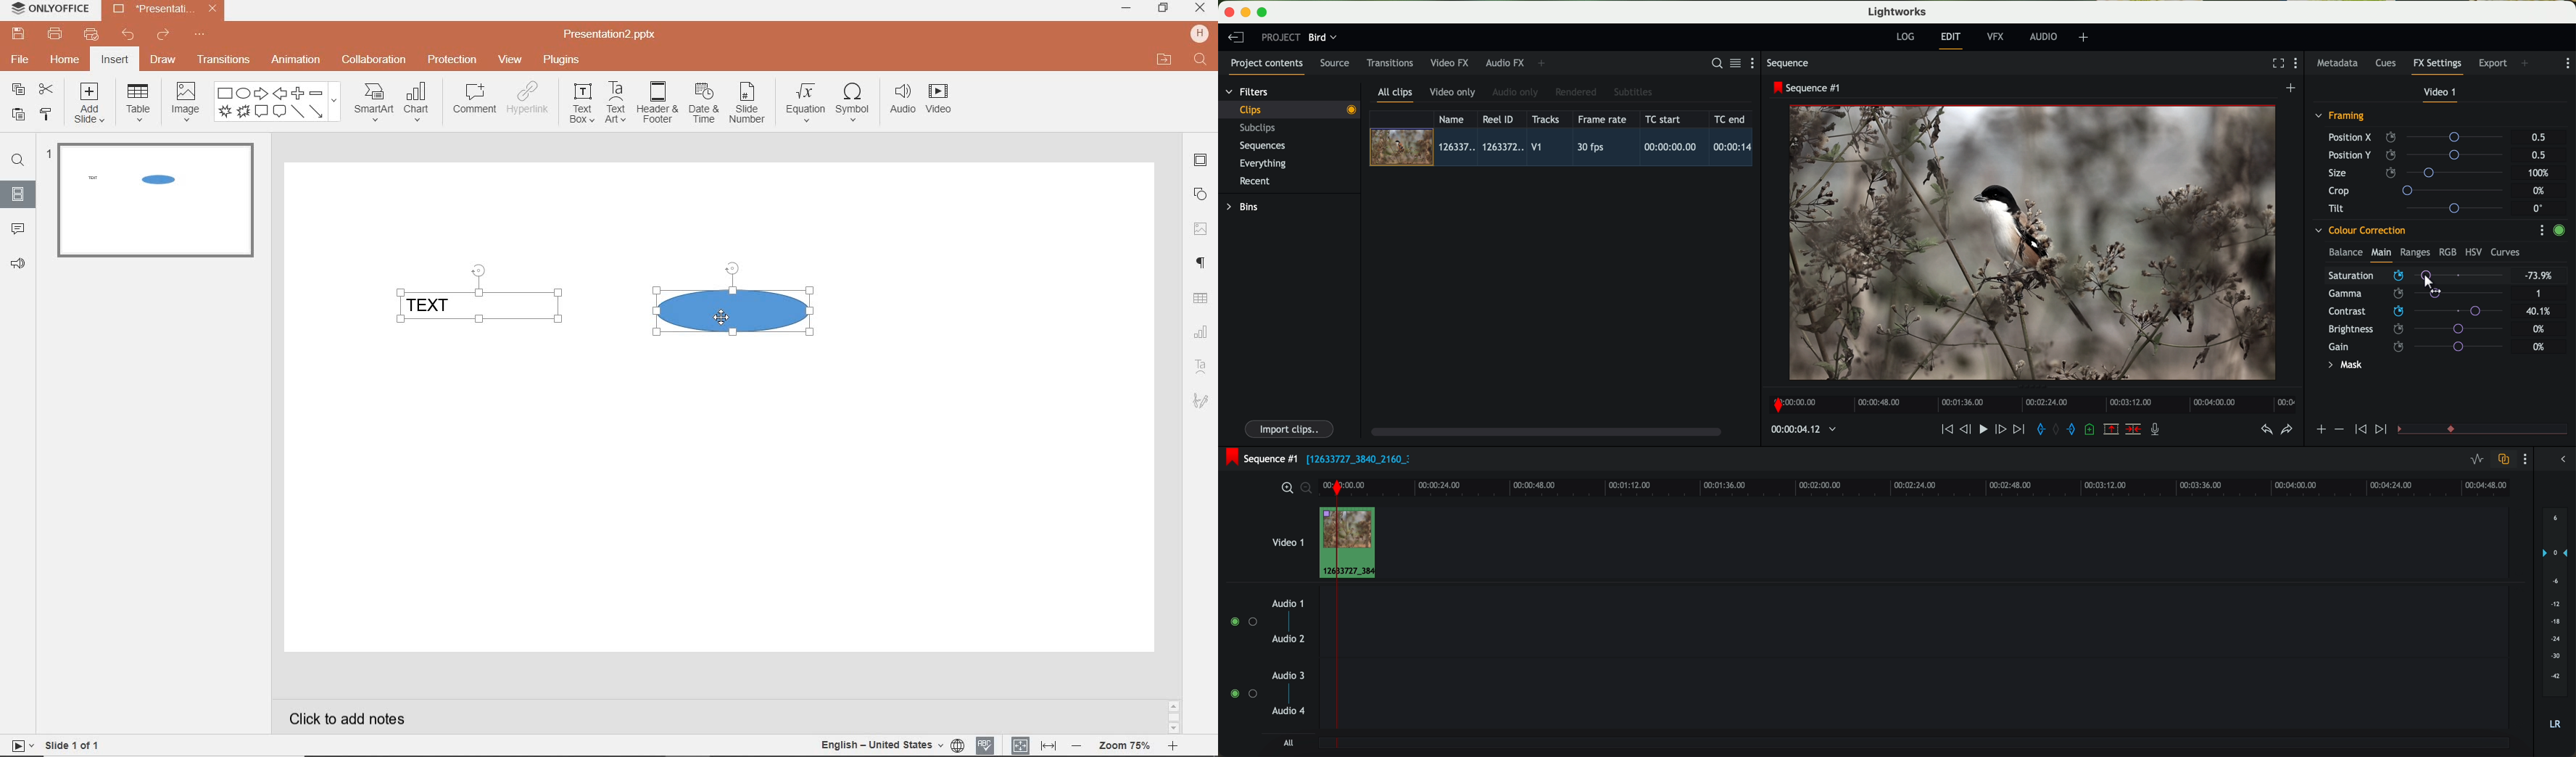 This screenshot has width=2576, height=784. Describe the element at coordinates (1248, 91) in the screenshot. I see `filters` at that location.